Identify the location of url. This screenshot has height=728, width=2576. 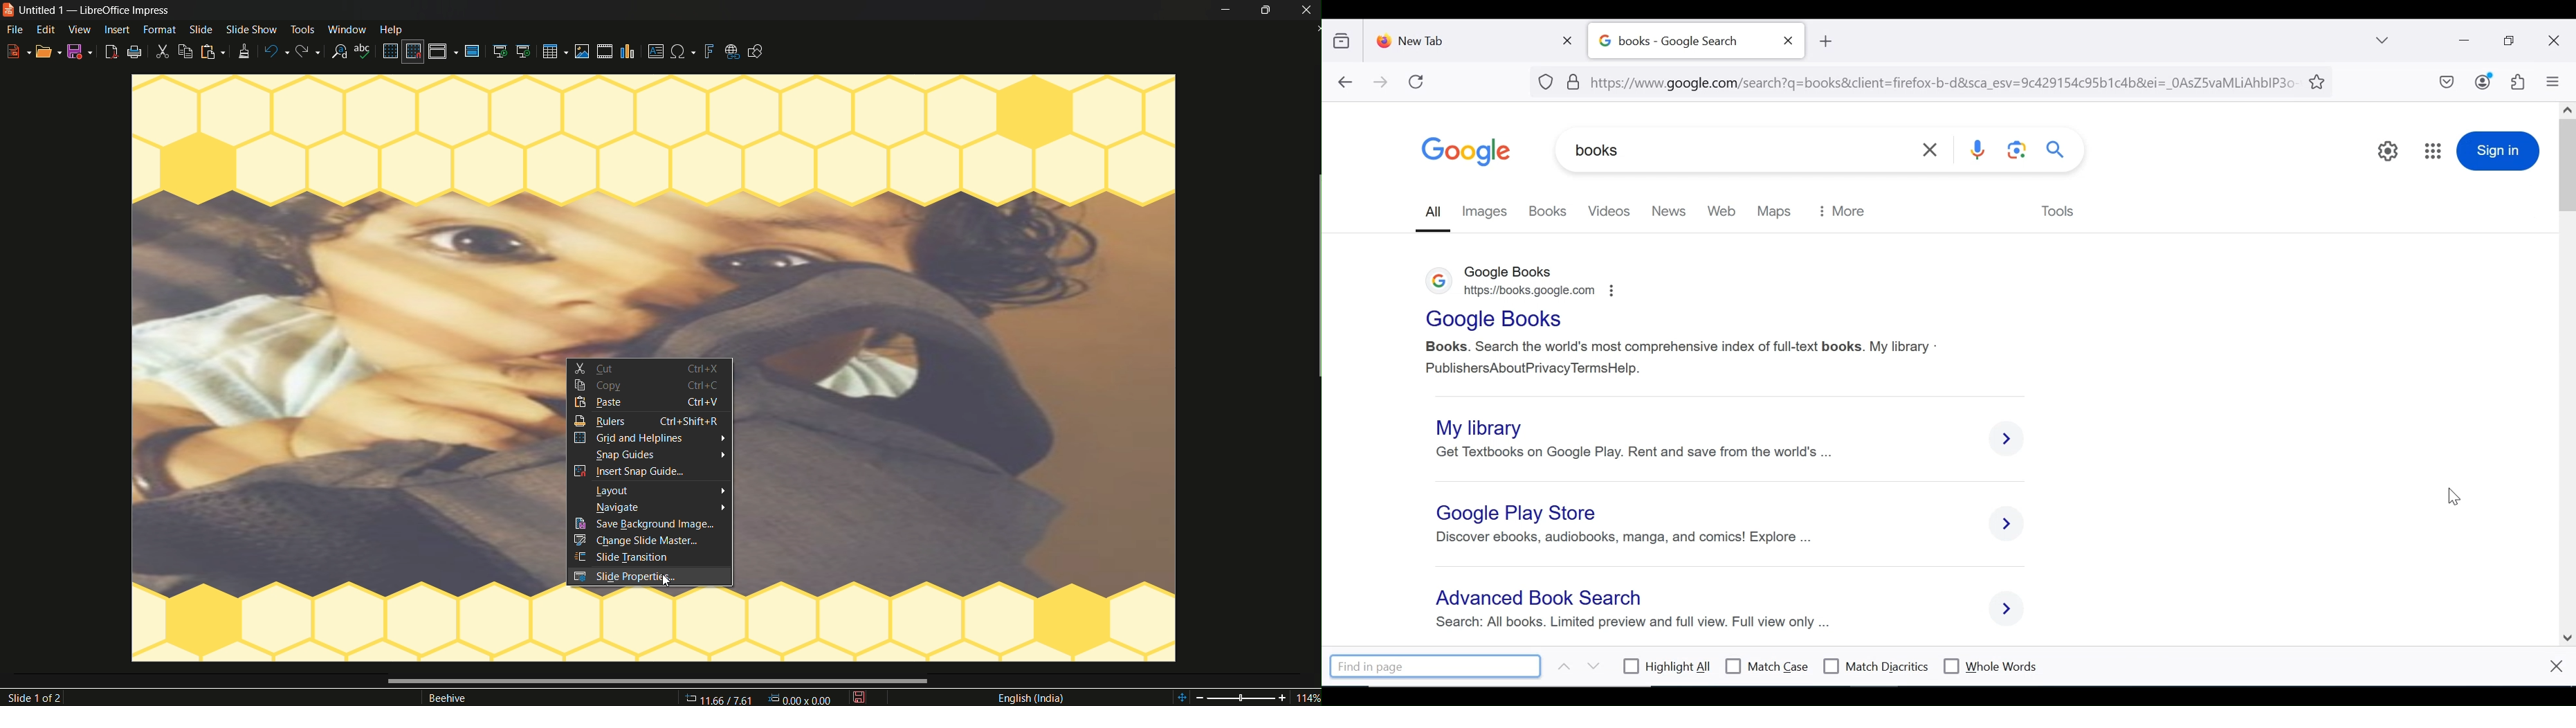
(1919, 80).